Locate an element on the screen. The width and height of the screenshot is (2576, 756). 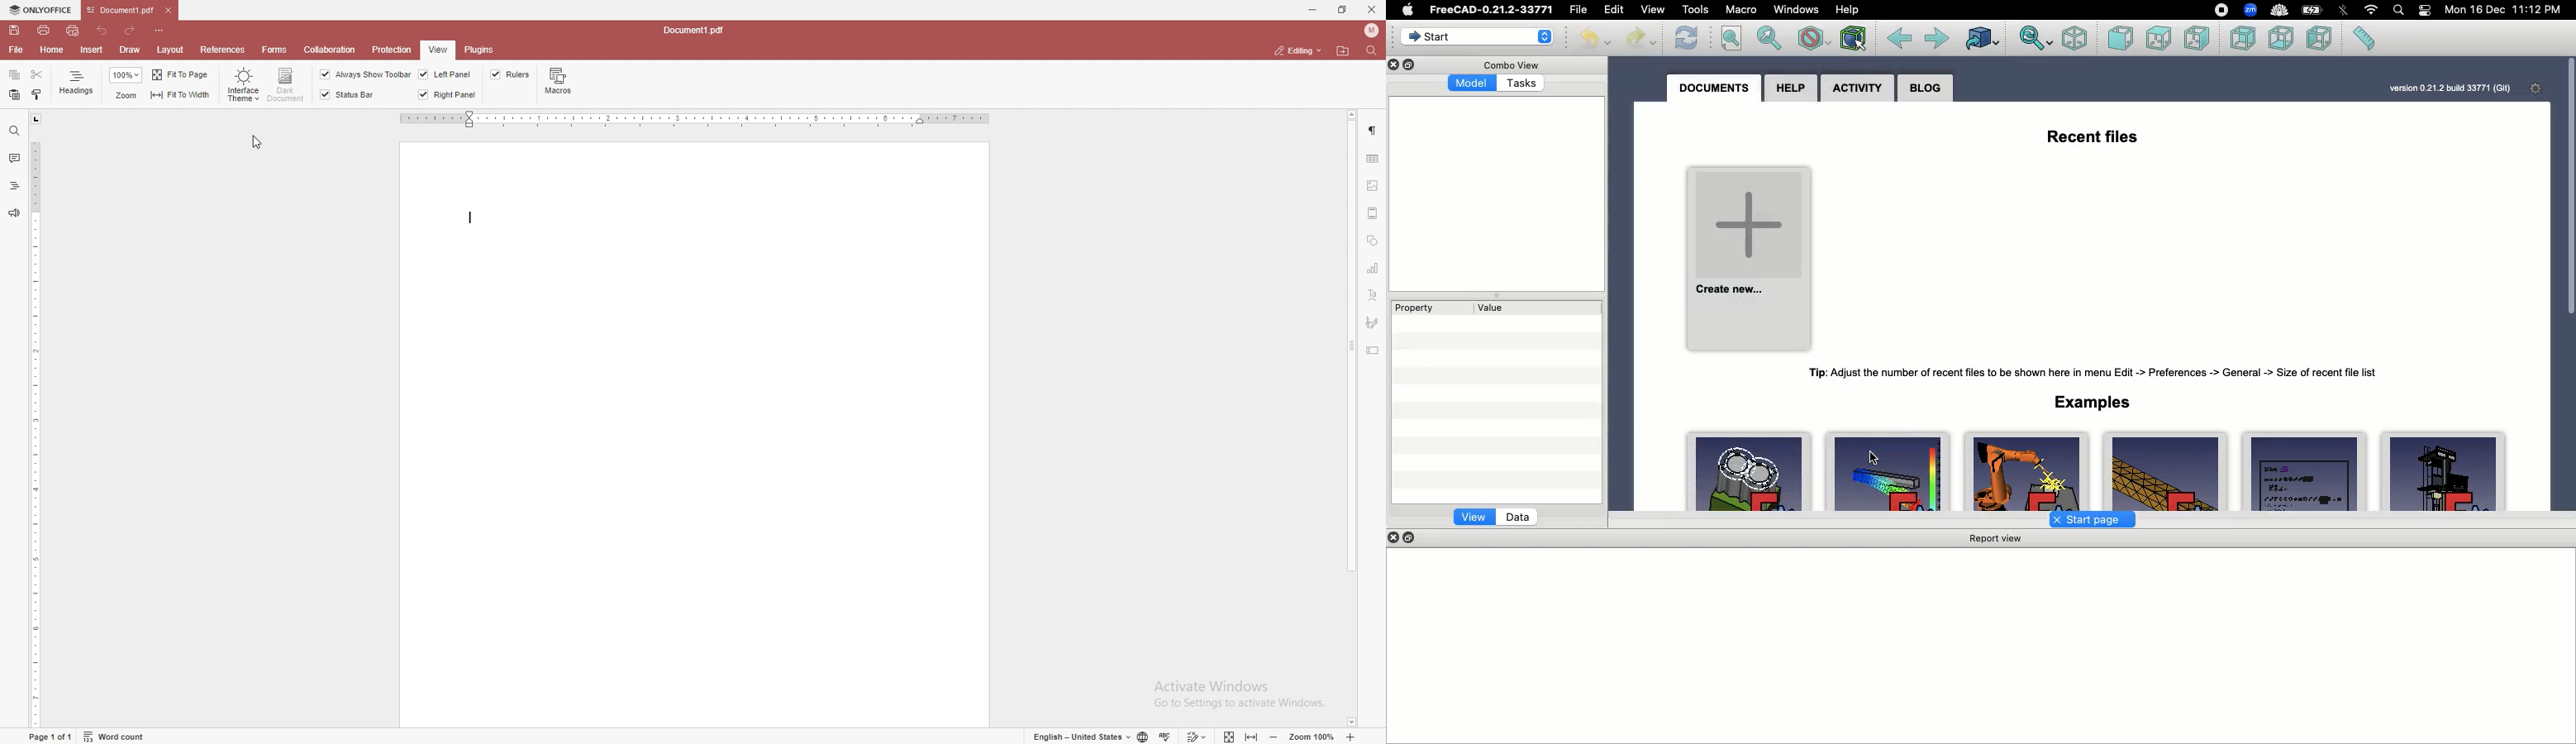
Bluetooth is located at coordinates (2344, 13).